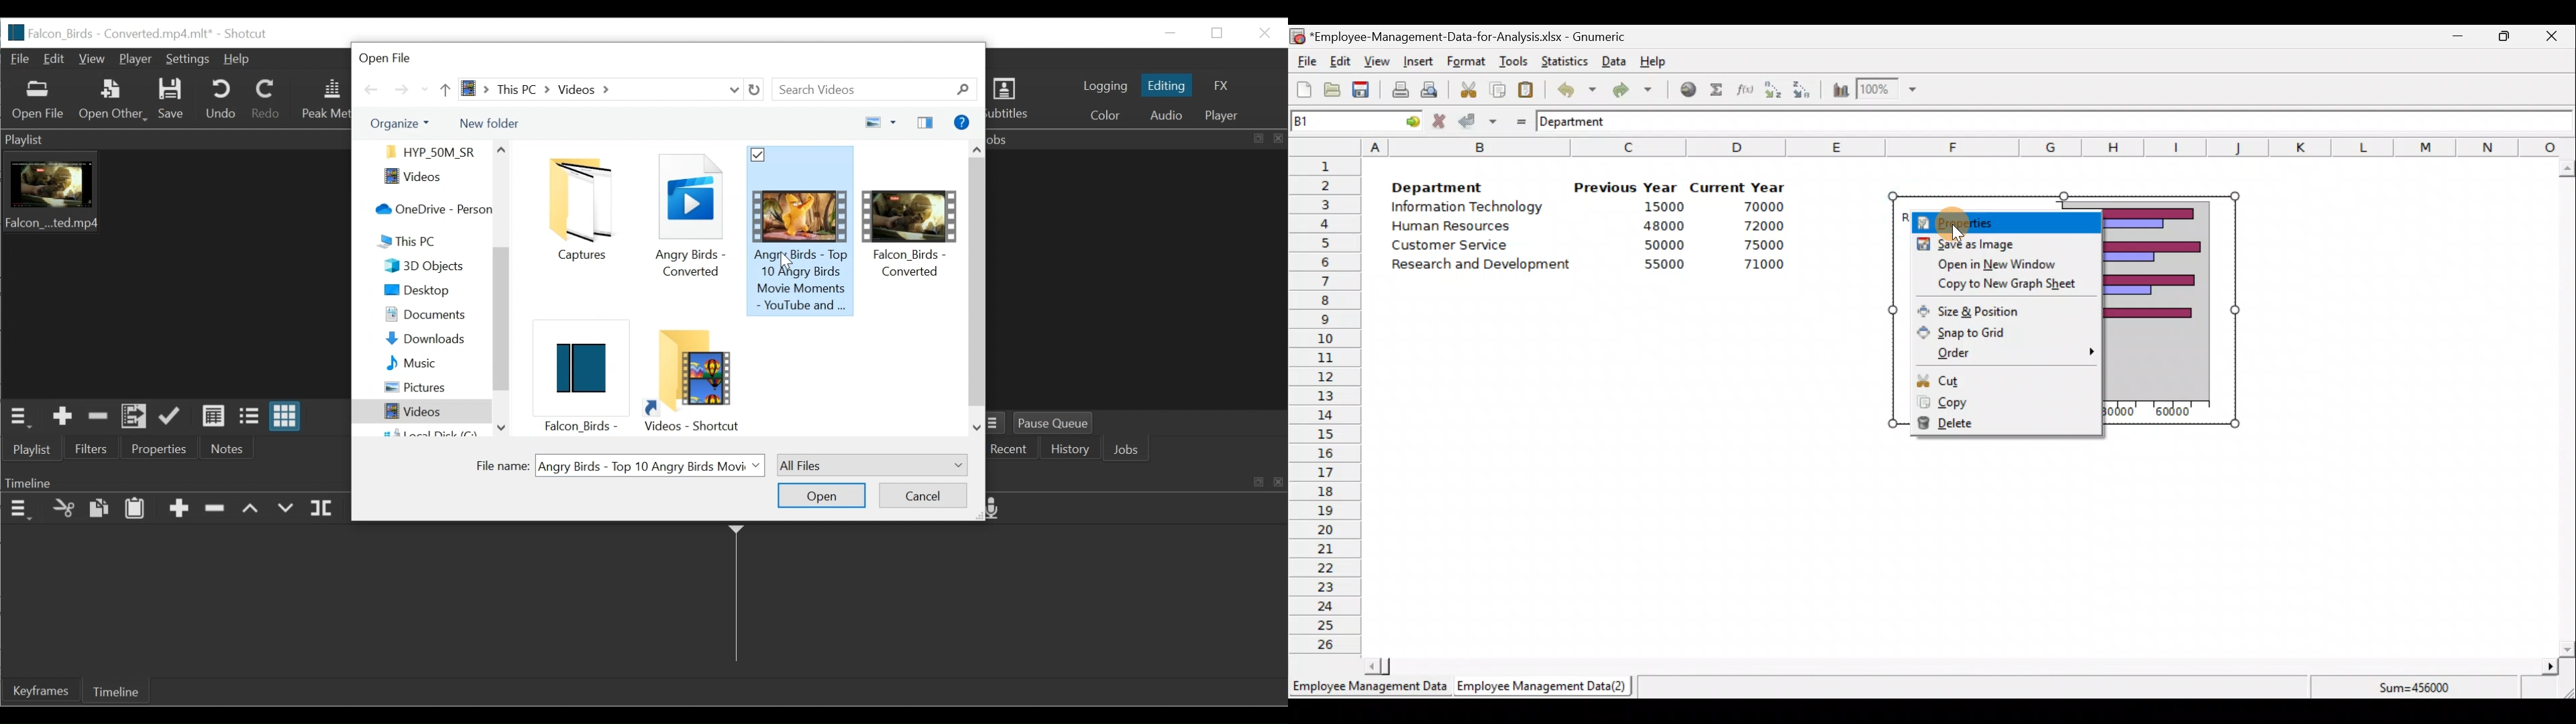  I want to click on Organize, so click(398, 124).